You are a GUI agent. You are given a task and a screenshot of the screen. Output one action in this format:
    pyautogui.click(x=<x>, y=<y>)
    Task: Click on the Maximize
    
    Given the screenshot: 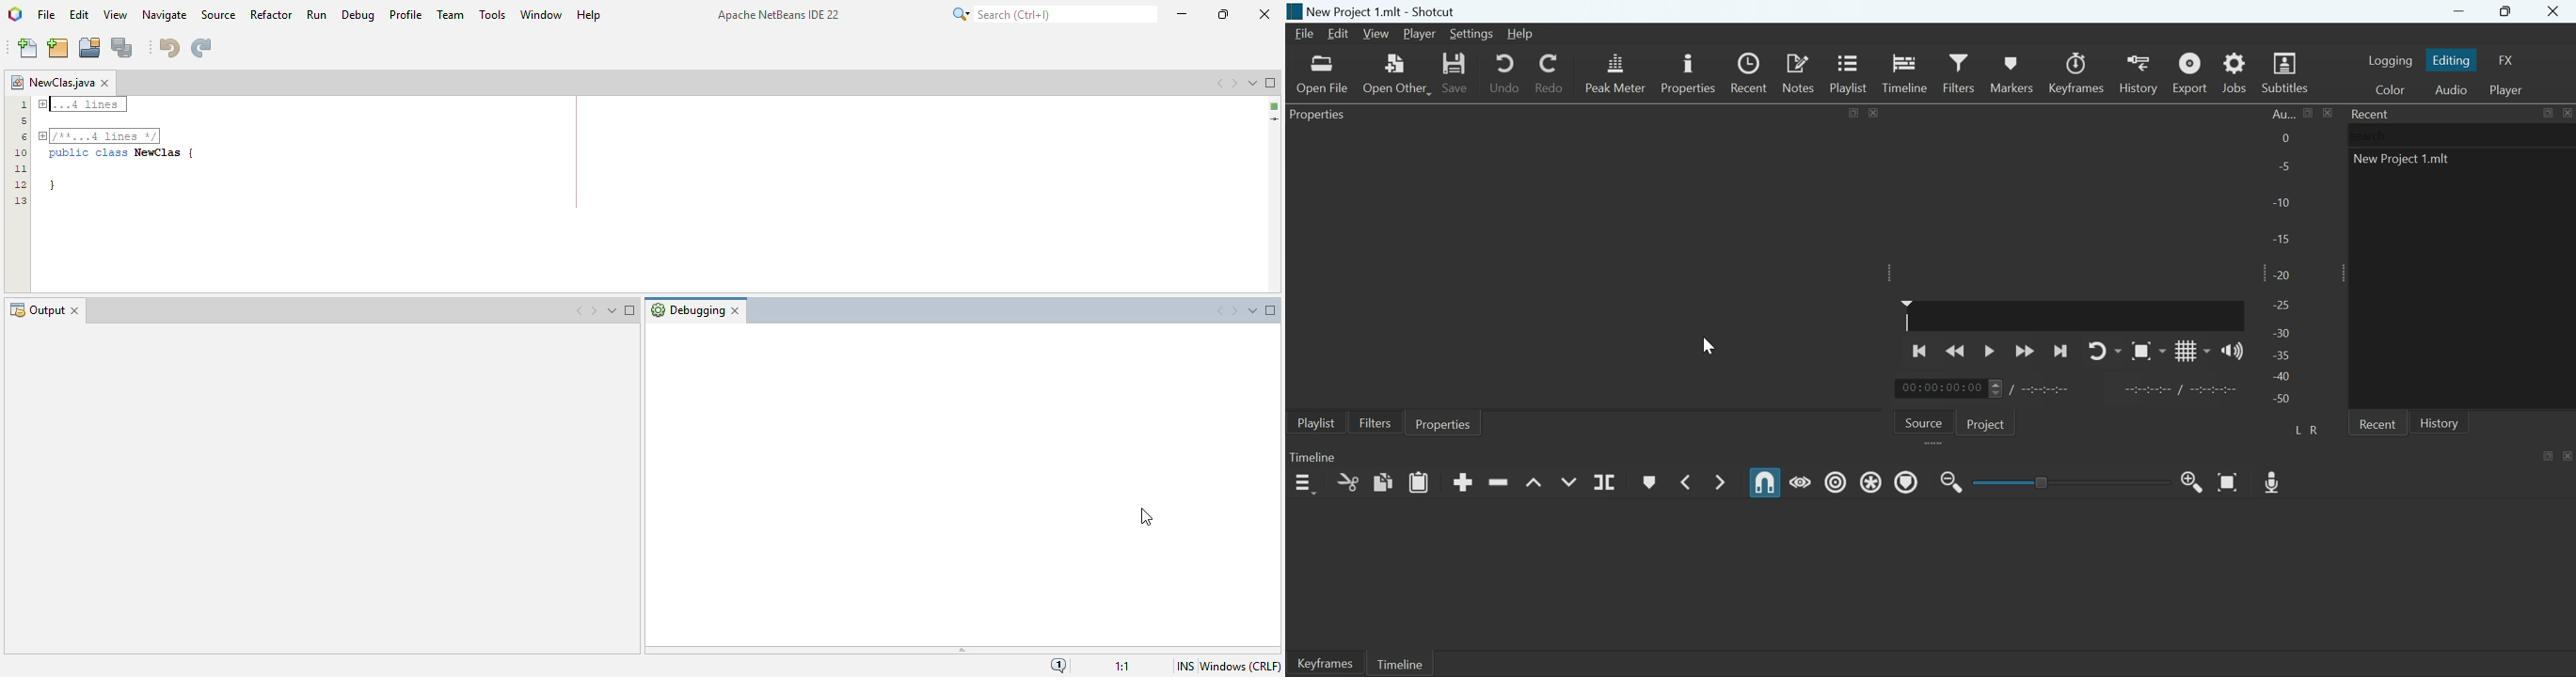 What is the action you would take?
    pyautogui.click(x=2548, y=113)
    